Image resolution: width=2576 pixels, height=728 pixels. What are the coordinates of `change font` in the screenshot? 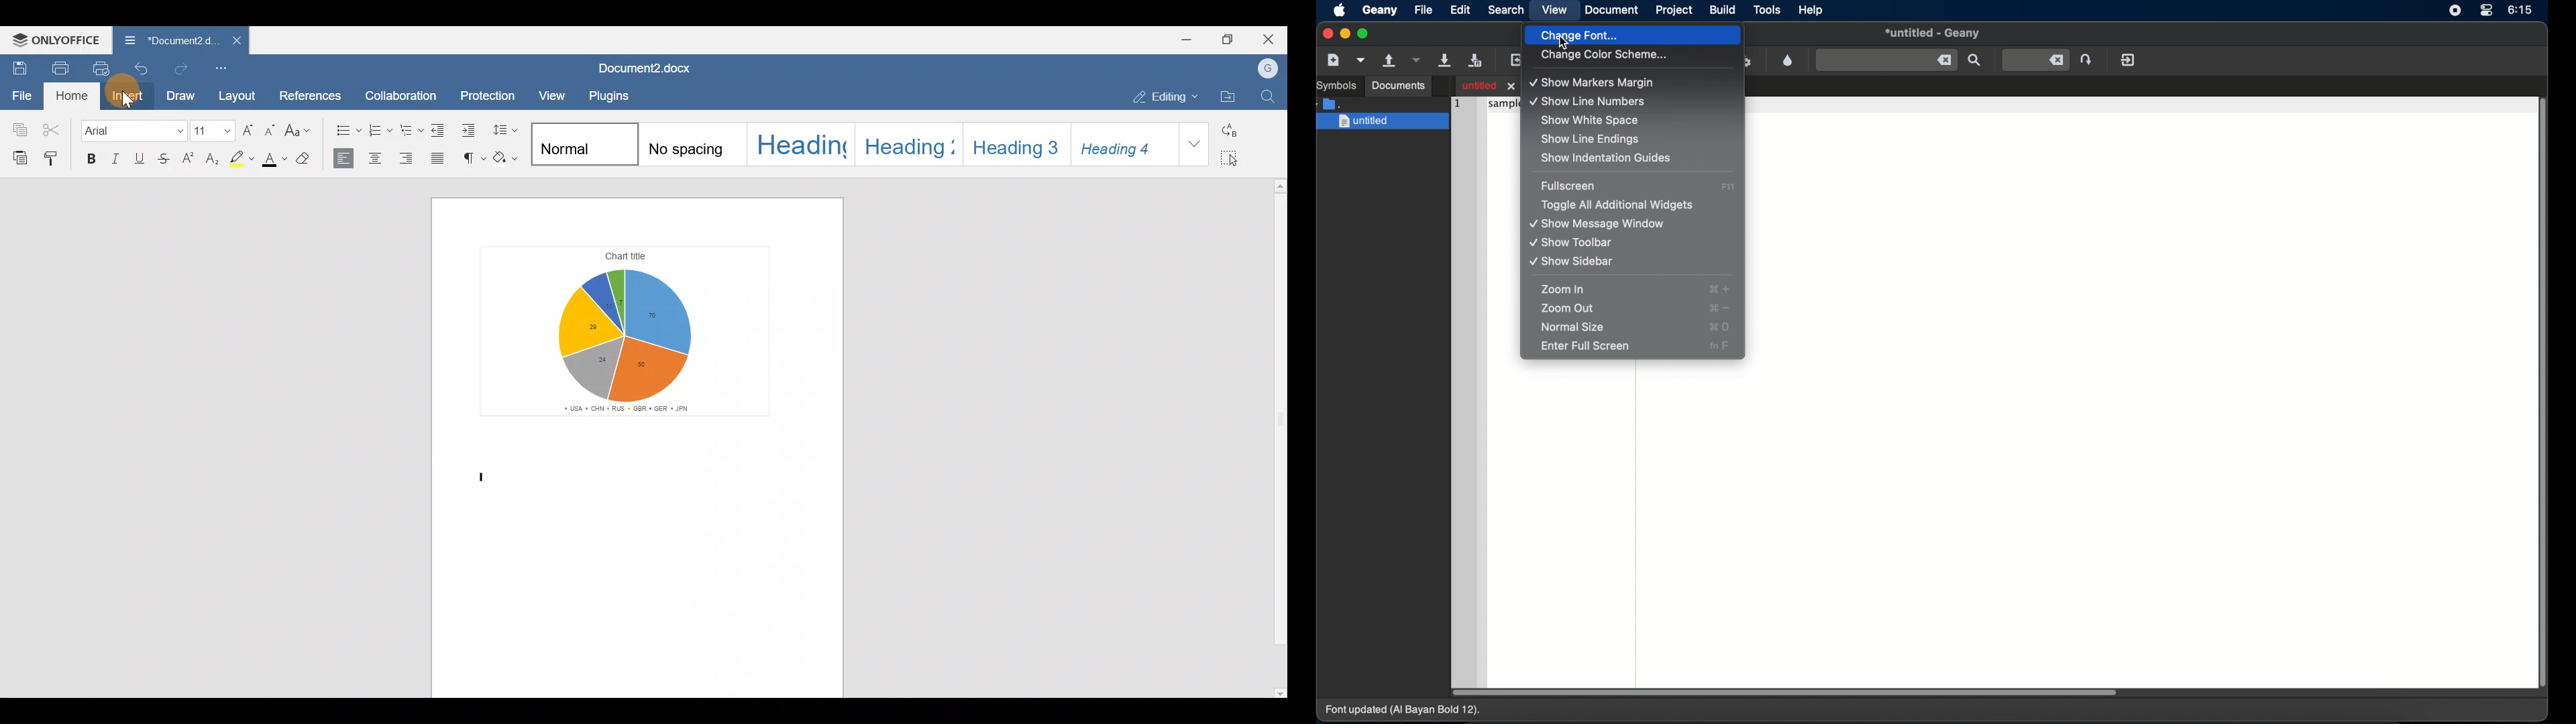 It's located at (1633, 36).